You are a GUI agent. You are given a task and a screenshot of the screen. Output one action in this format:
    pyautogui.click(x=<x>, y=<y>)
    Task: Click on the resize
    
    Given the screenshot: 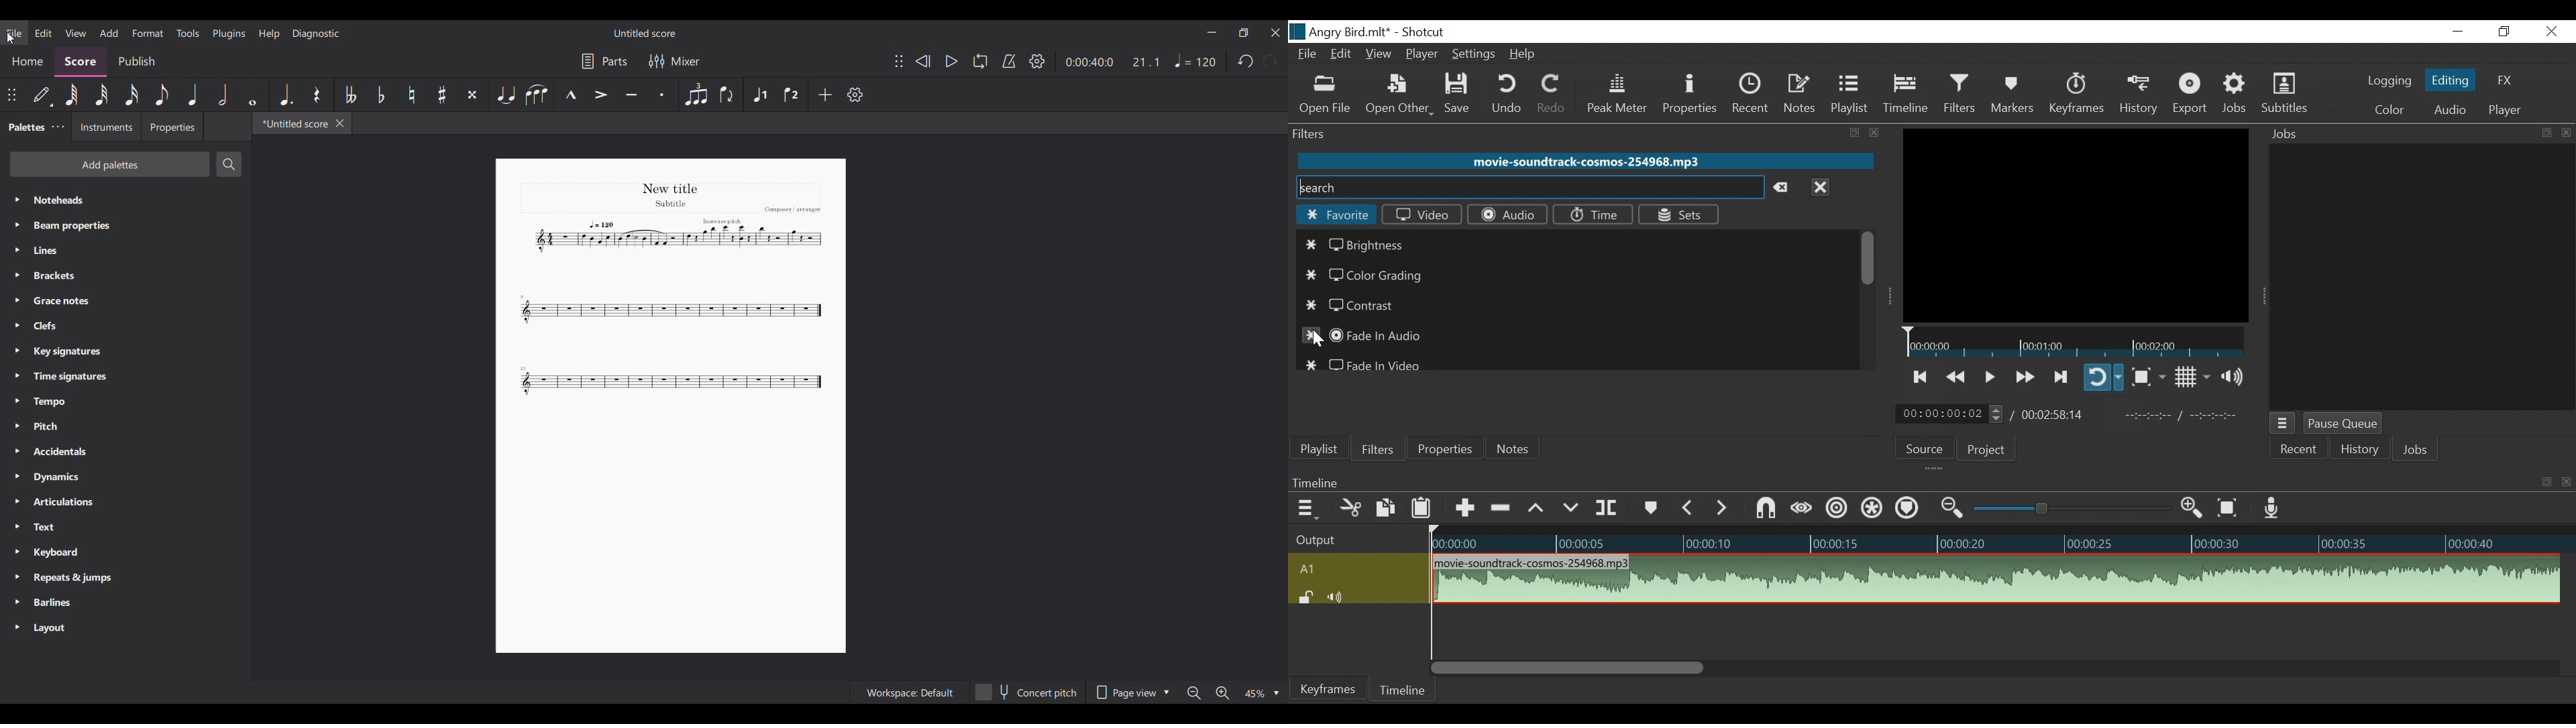 What is the action you would take?
    pyautogui.click(x=1853, y=133)
    